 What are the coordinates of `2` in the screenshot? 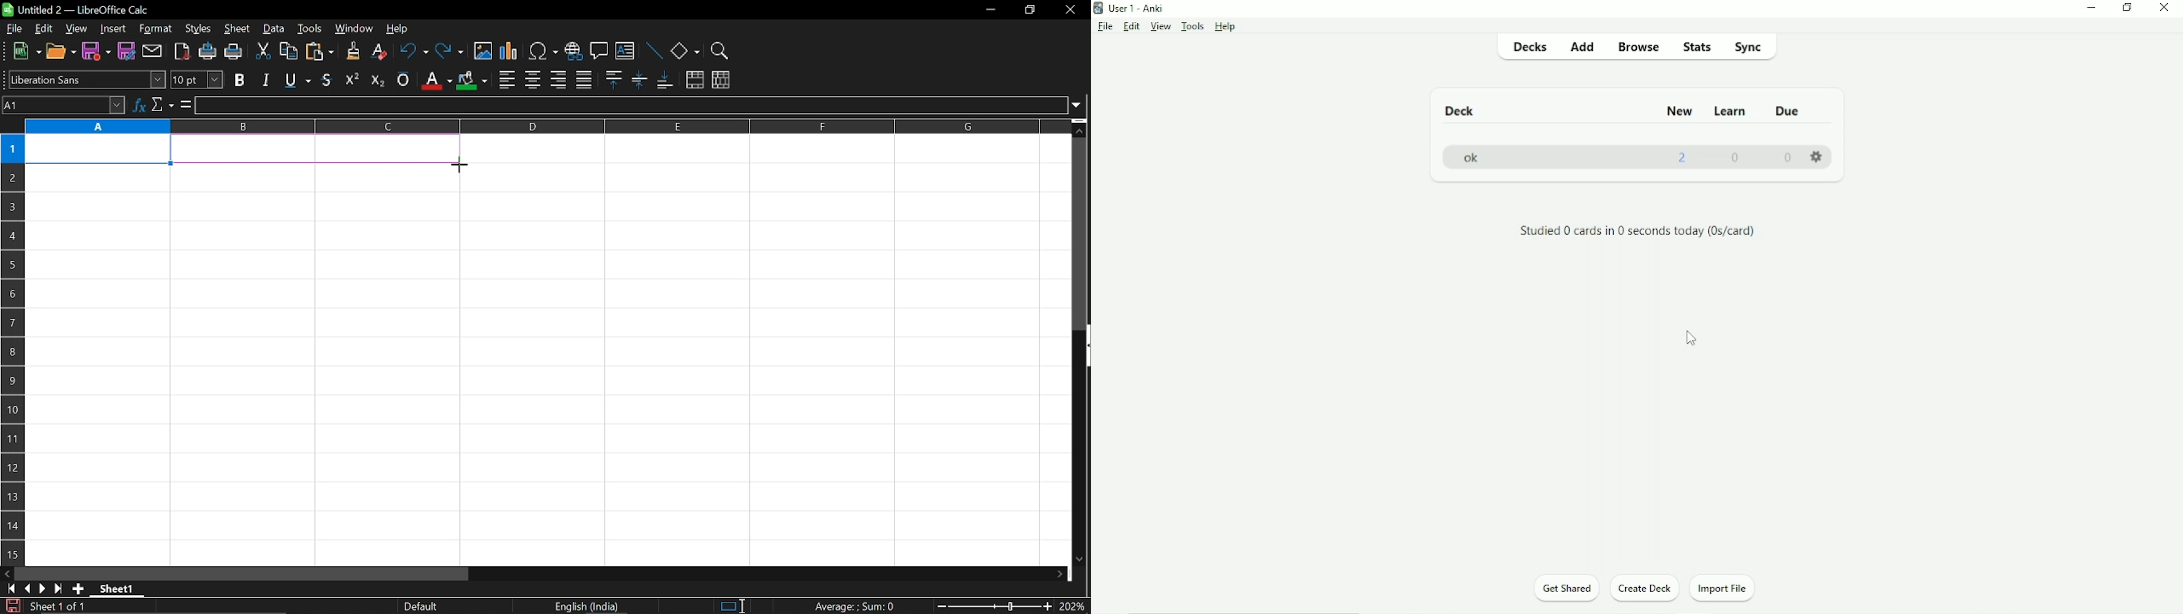 It's located at (1683, 158).